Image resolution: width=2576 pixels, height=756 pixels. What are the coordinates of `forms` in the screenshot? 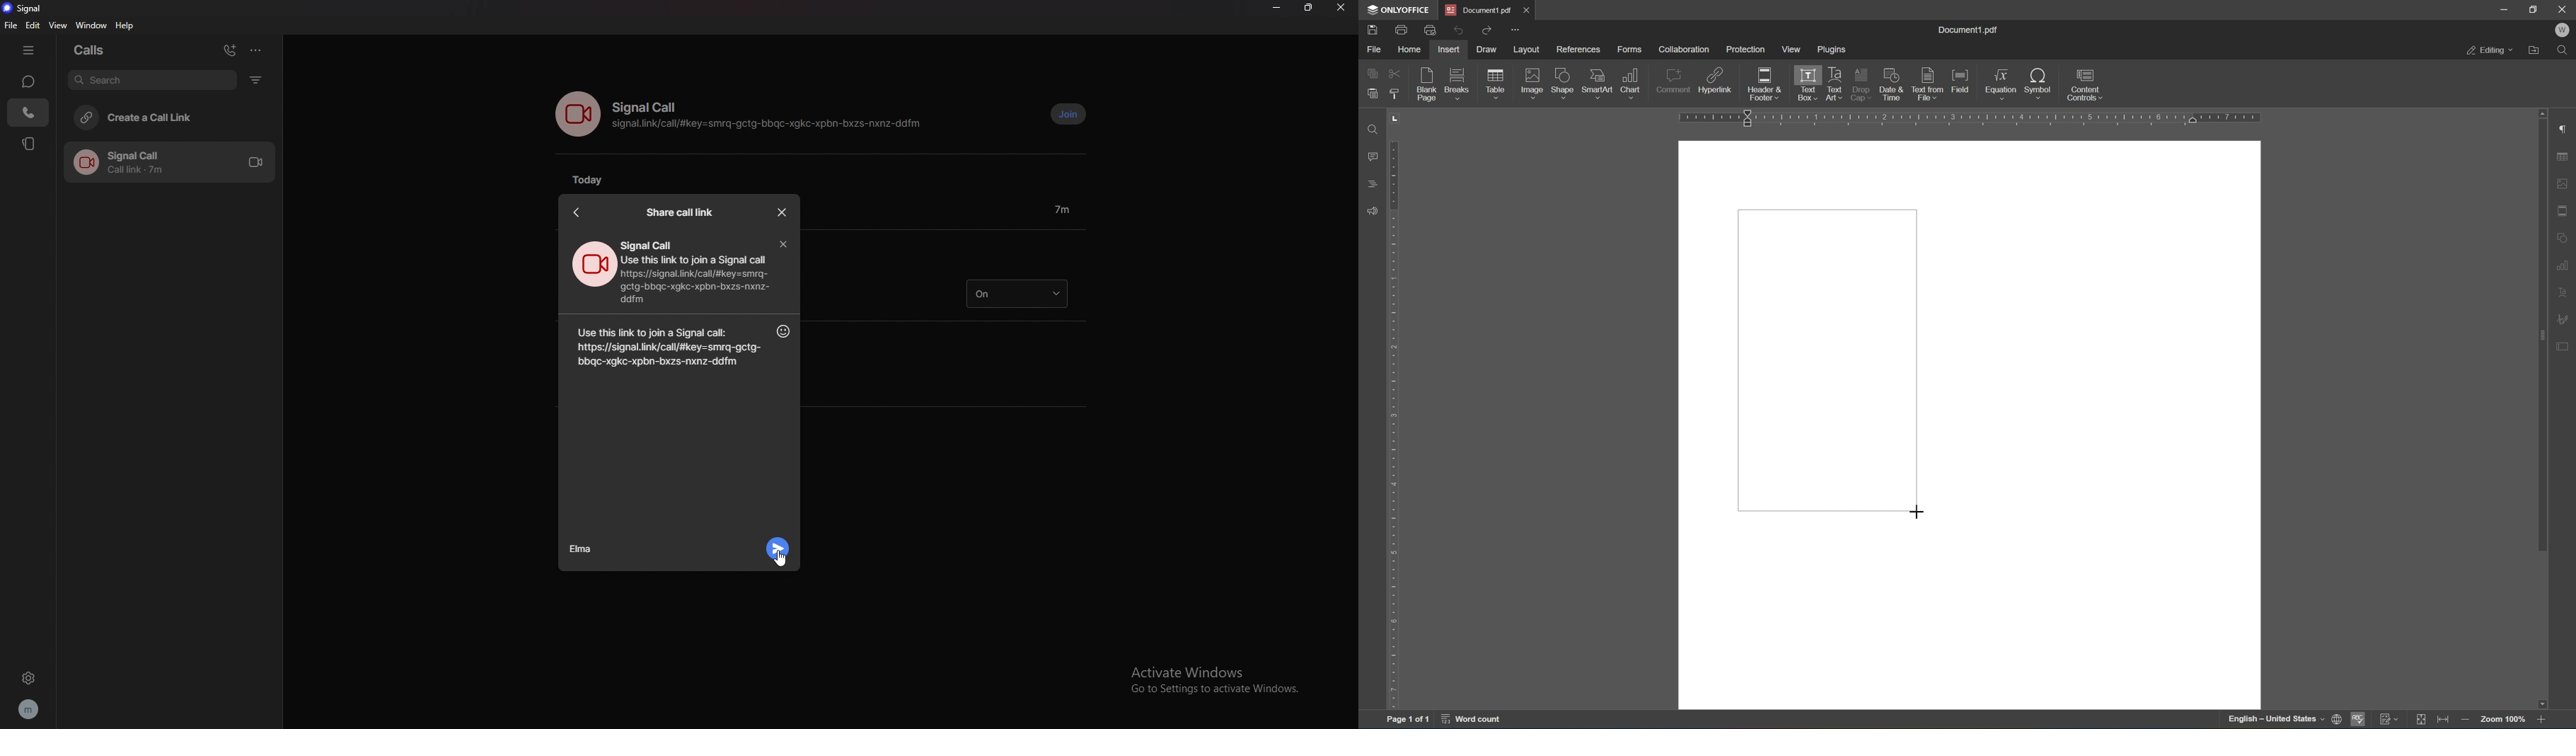 It's located at (1629, 50).